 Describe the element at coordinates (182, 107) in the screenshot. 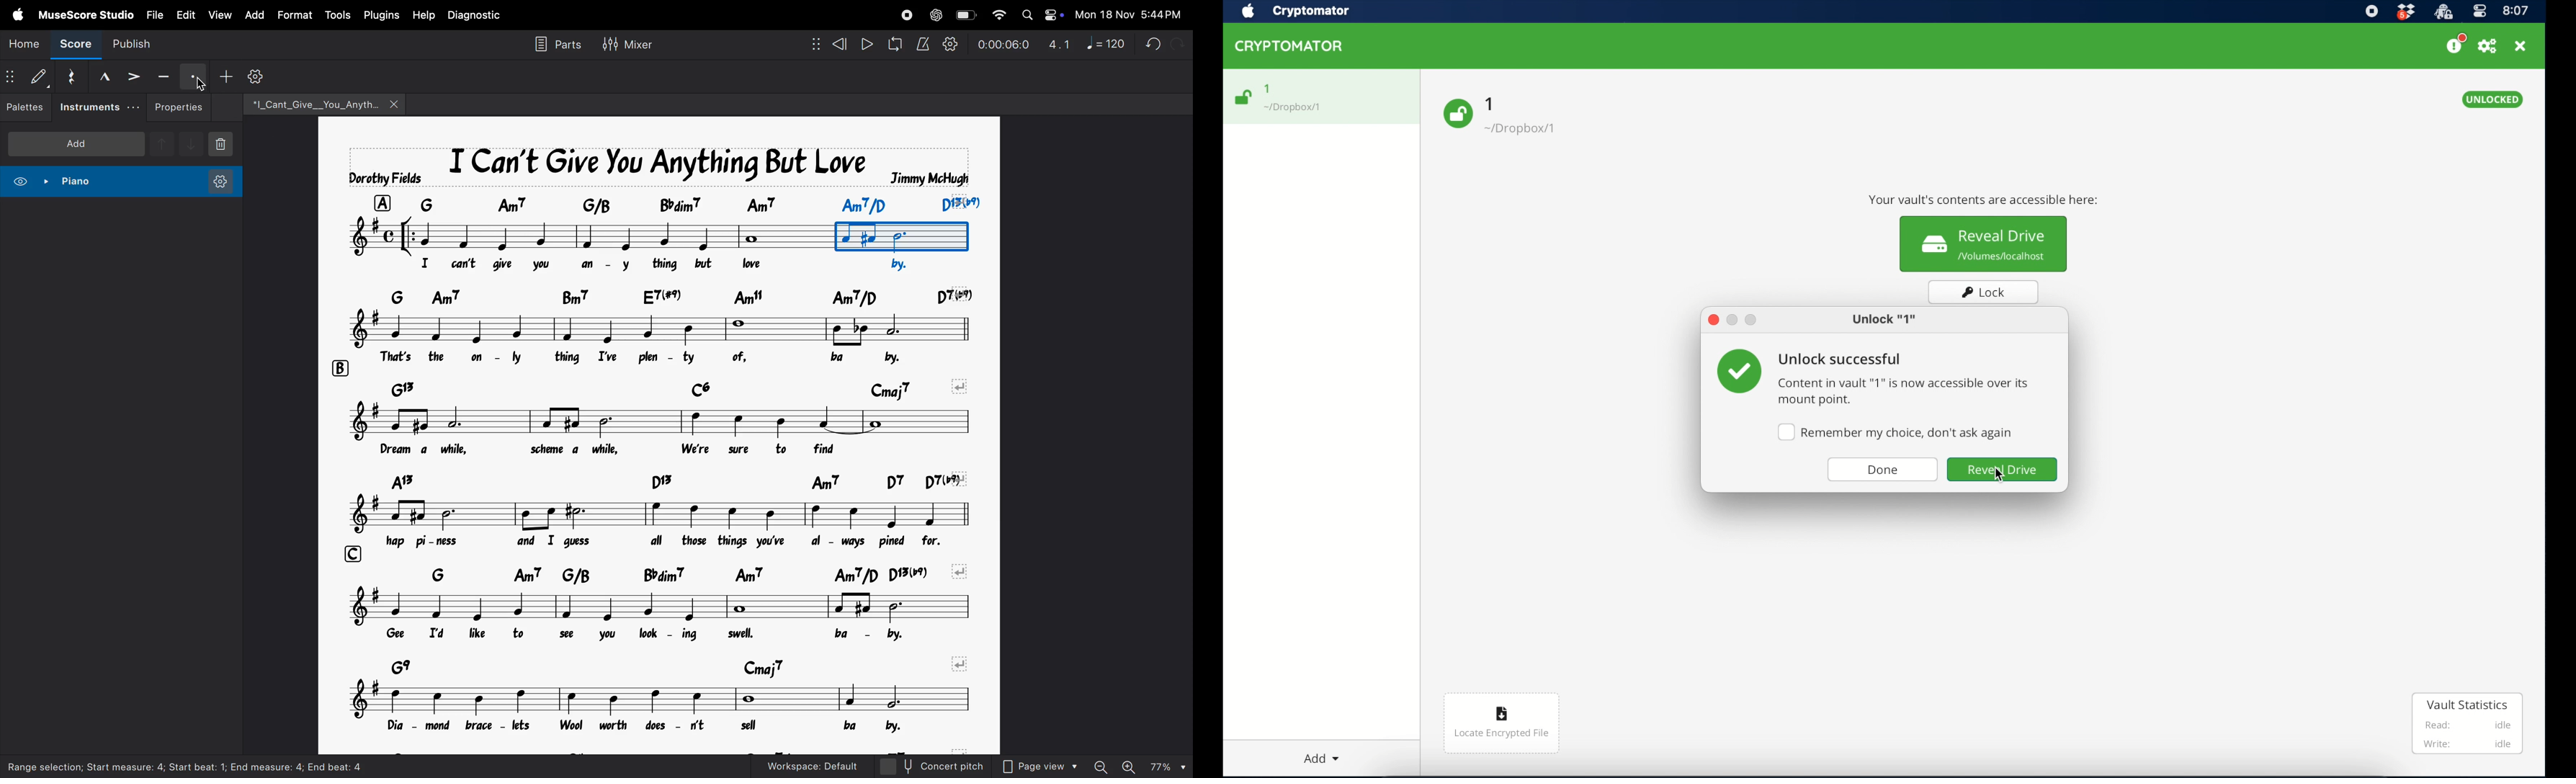

I see `properties` at that location.